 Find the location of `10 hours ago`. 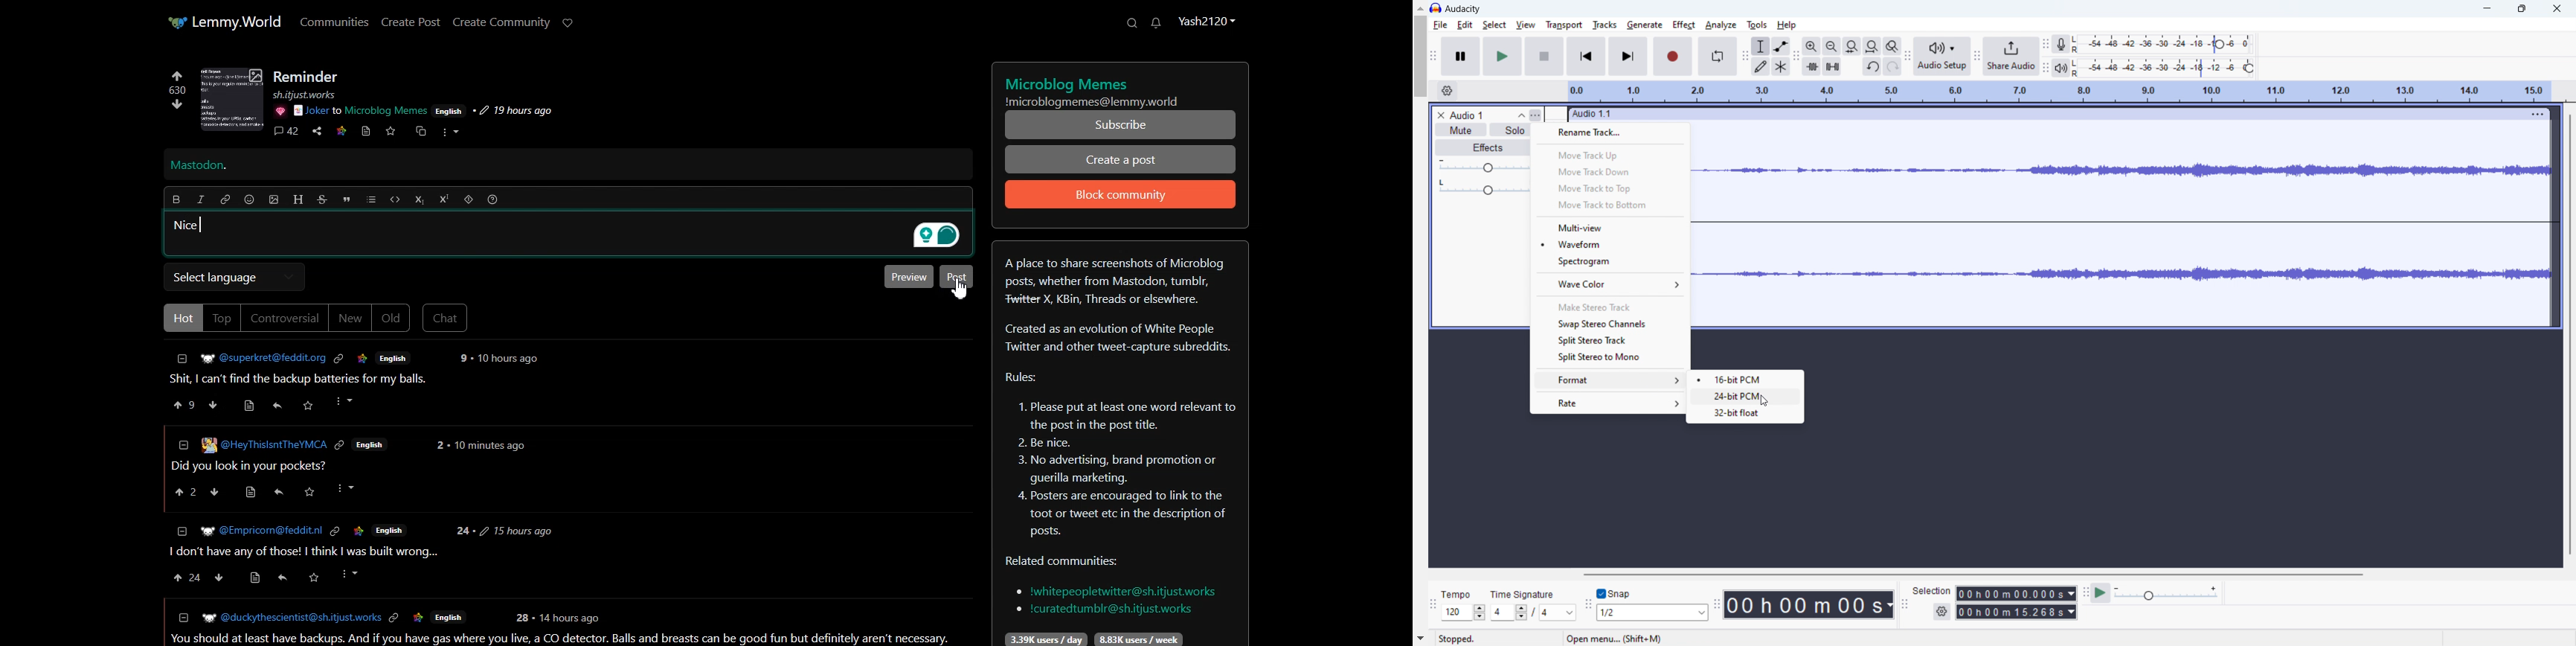

10 hours ago is located at coordinates (510, 359).